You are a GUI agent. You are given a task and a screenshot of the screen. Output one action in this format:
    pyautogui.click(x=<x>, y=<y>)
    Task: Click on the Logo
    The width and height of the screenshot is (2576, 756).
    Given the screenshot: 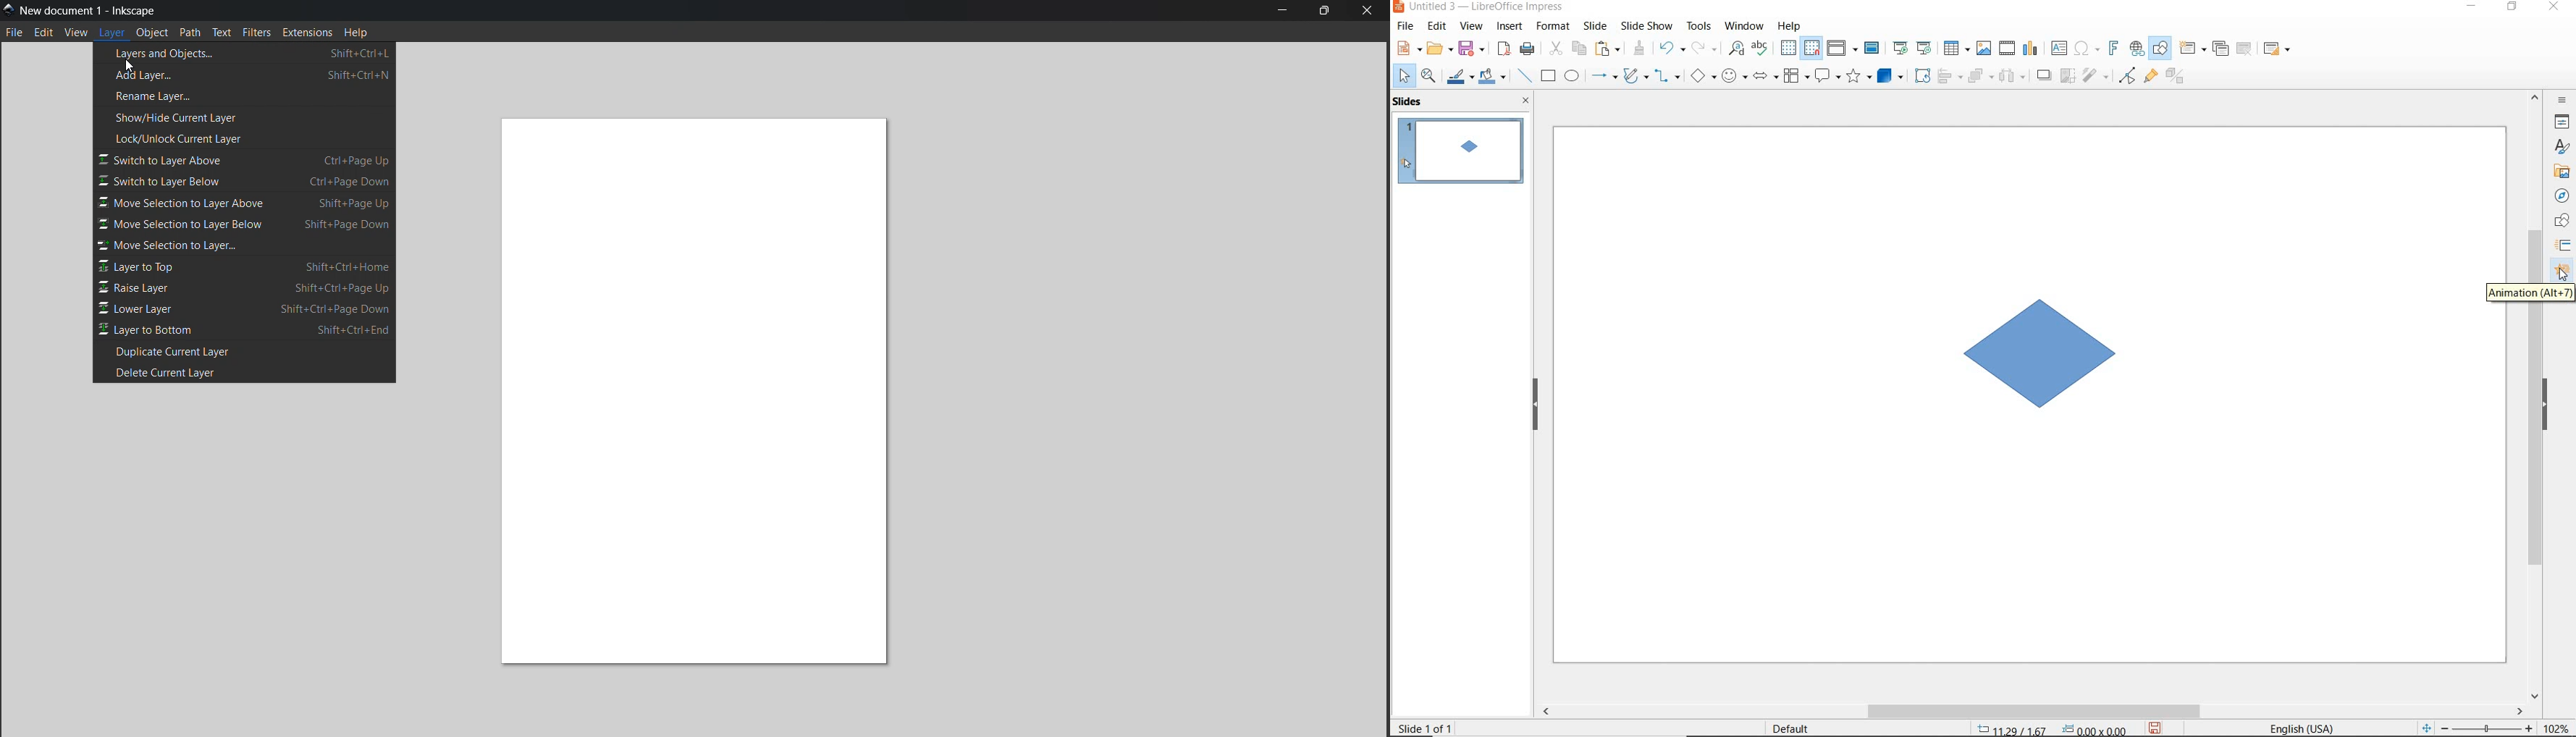 What is the action you would take?
    pyautogui.click(x=9, y=9)
    